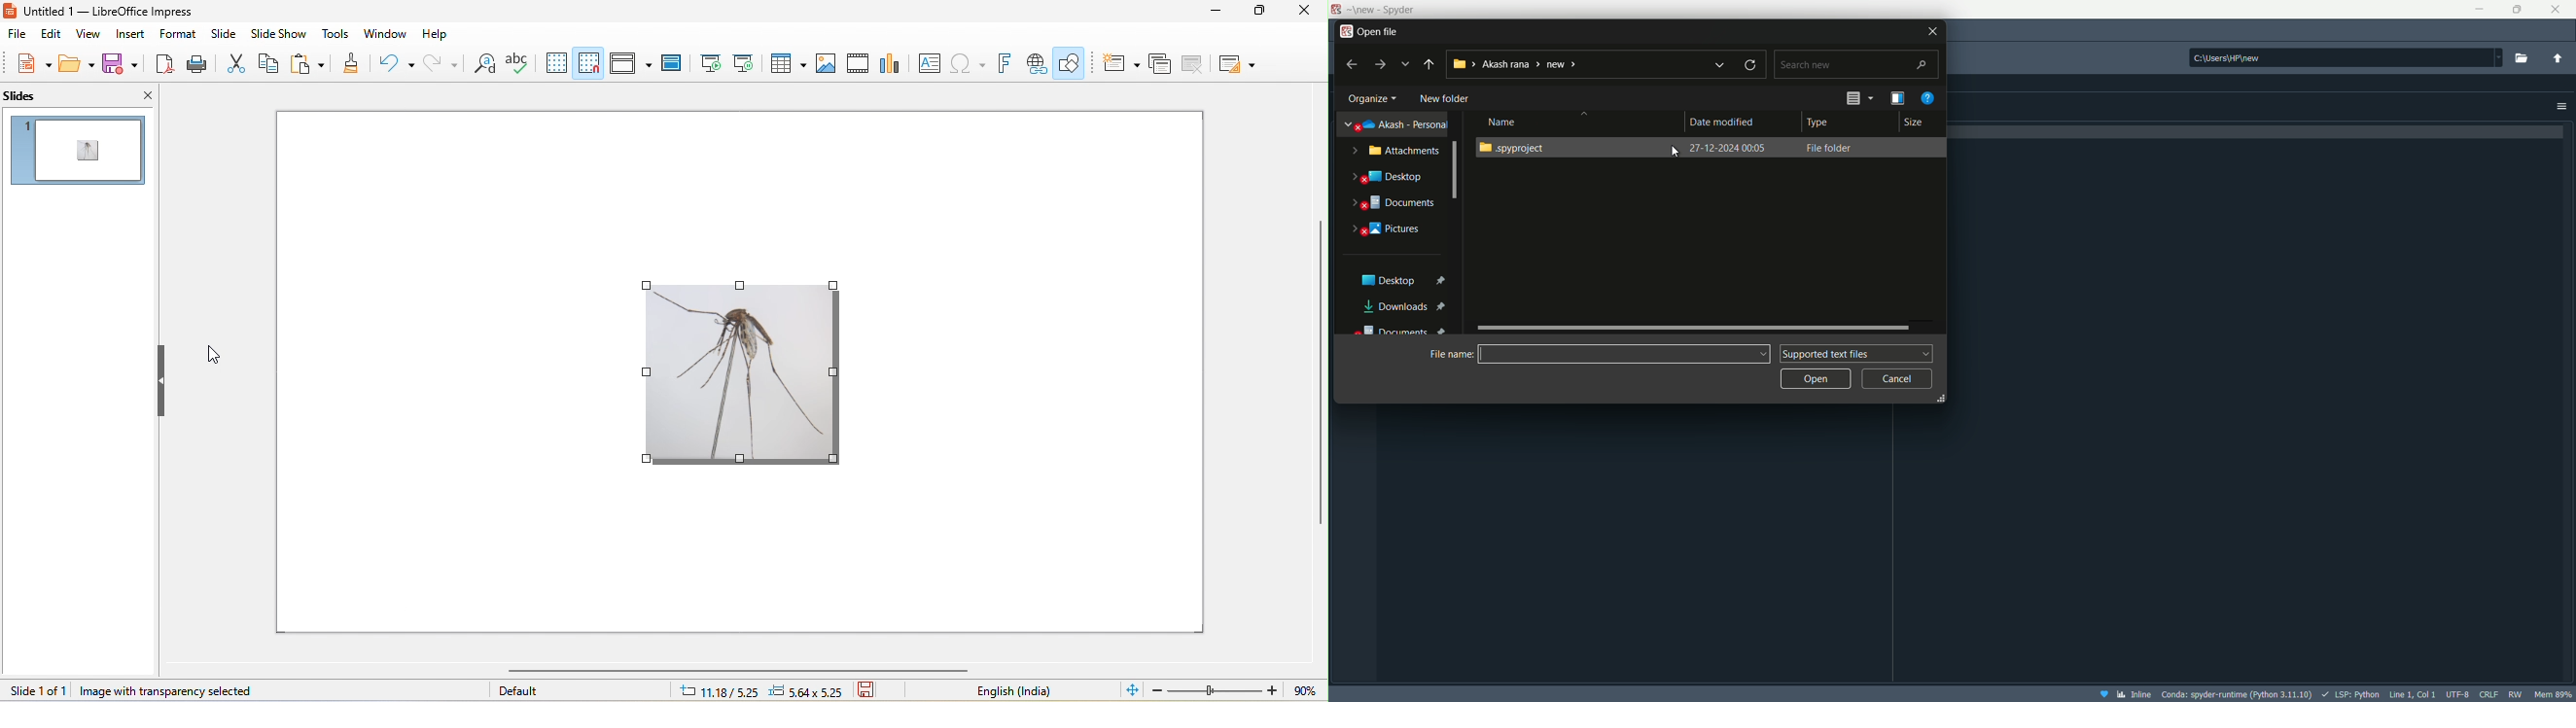  I want to click on forward, so click(1377, 65).